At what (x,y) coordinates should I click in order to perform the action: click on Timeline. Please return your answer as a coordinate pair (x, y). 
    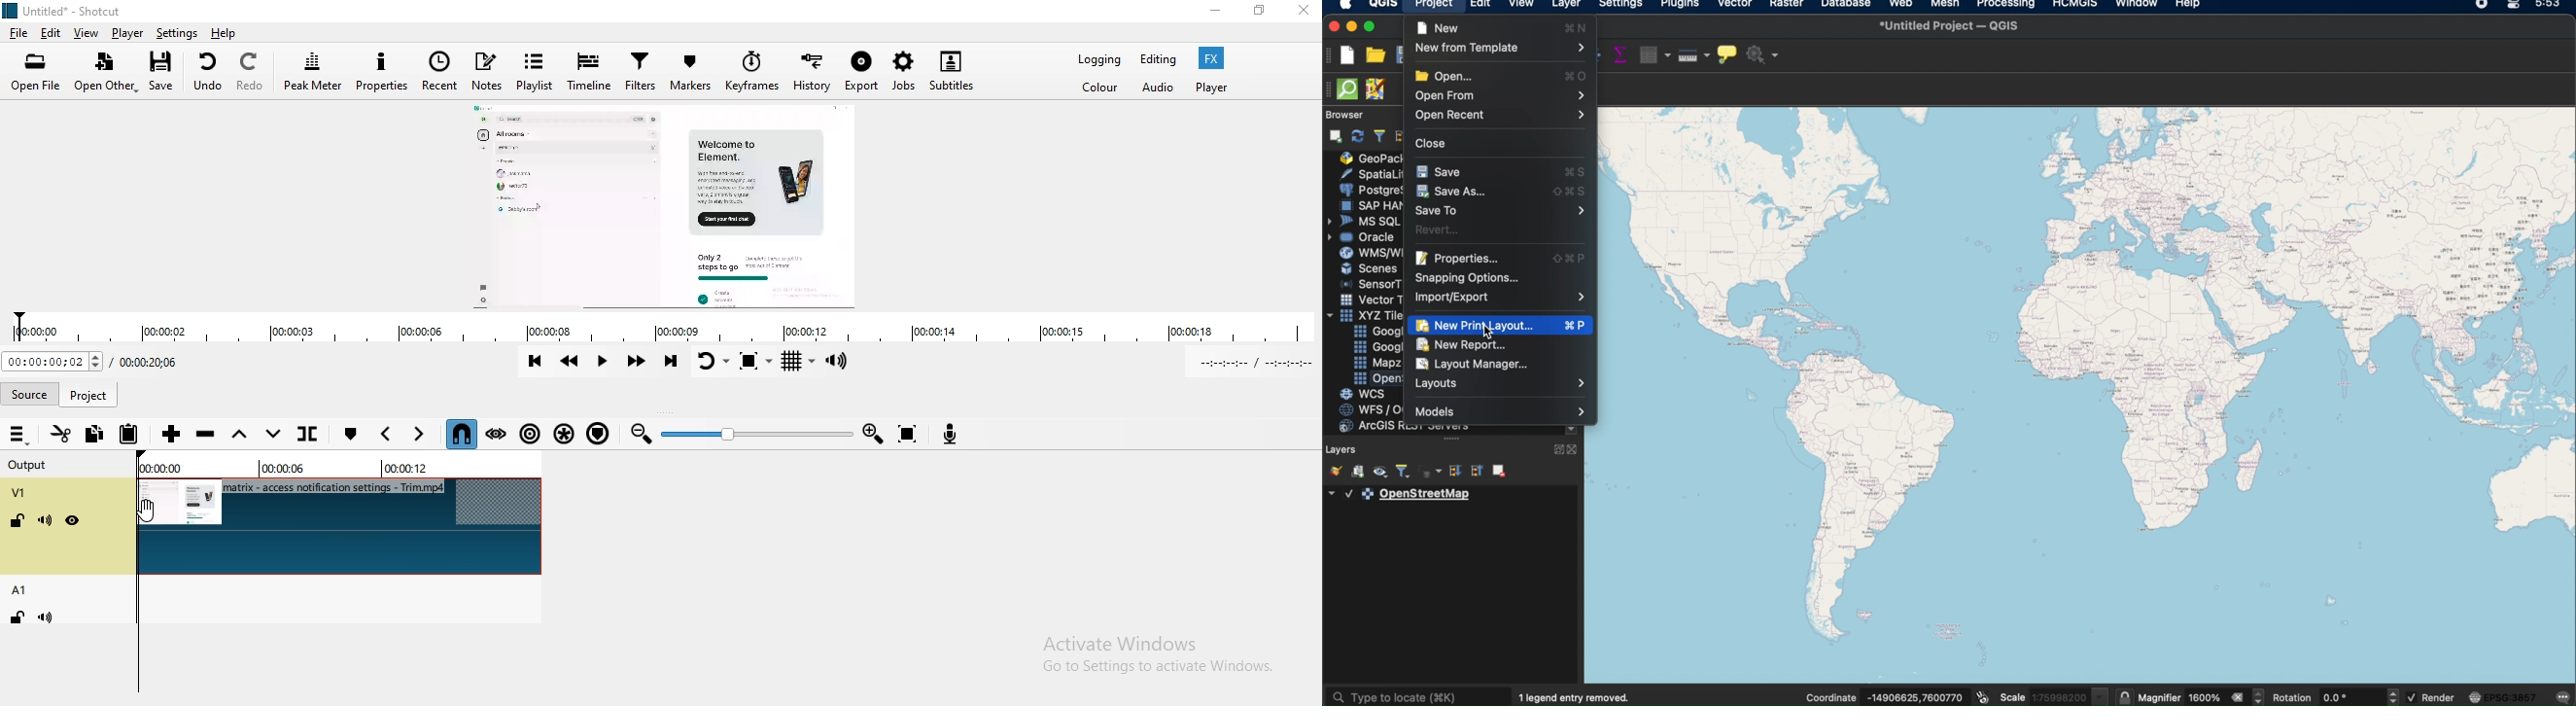
    Looking at the image, I should click on (591, 70).